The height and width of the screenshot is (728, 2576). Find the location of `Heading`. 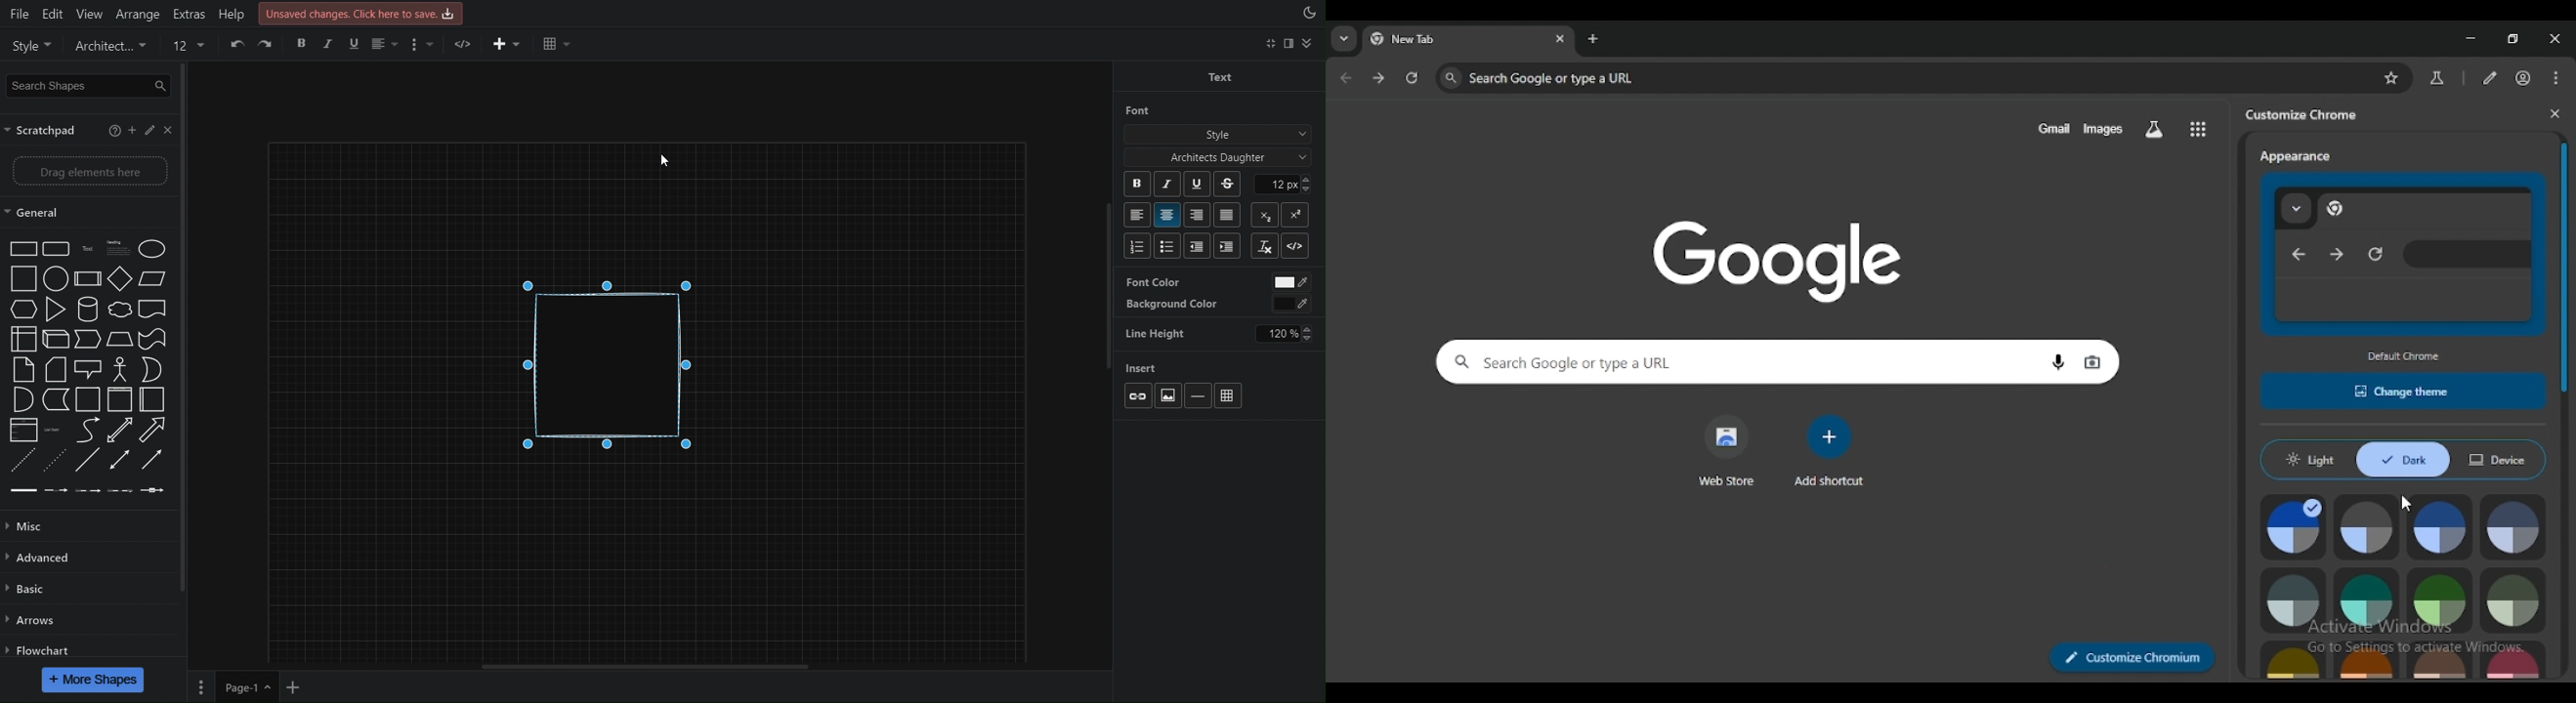

Heading is located at coordinates (1199, 244).